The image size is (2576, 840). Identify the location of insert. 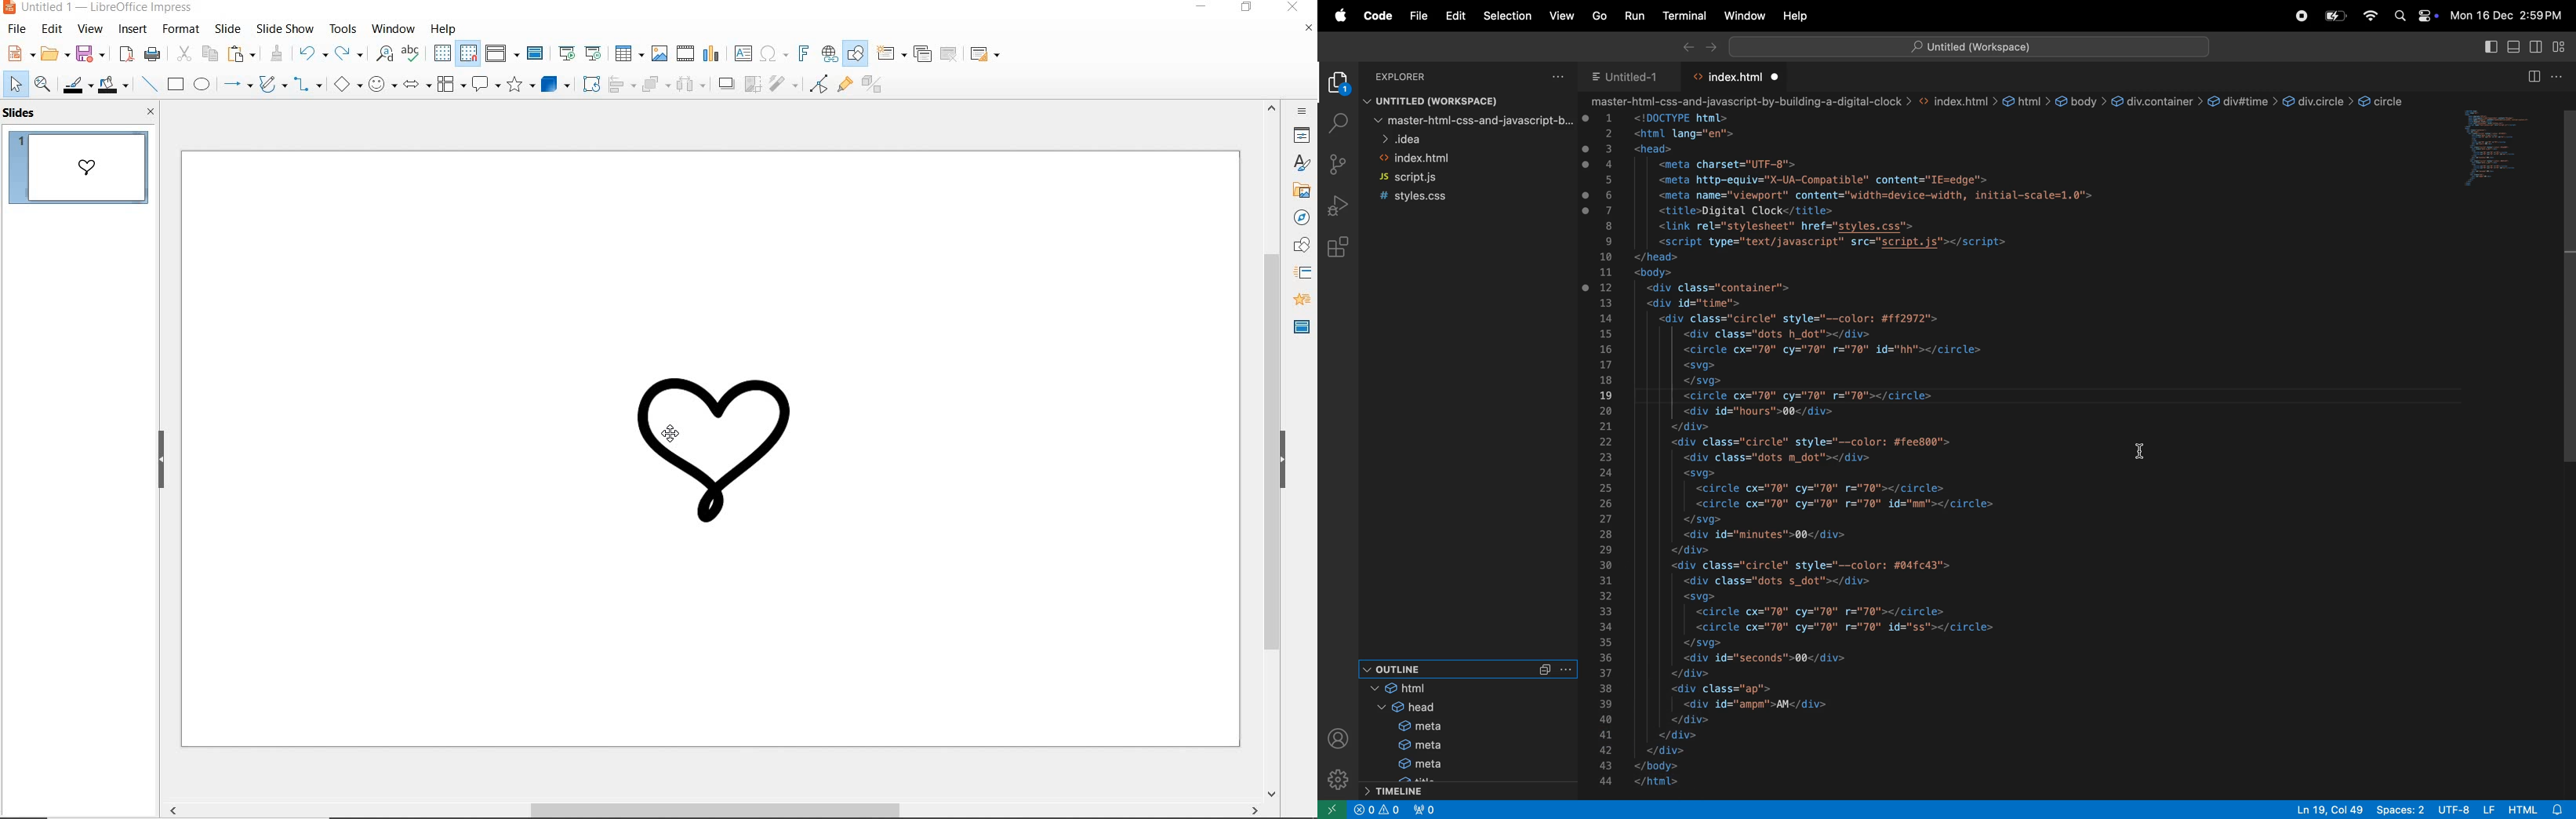
(133, 31).